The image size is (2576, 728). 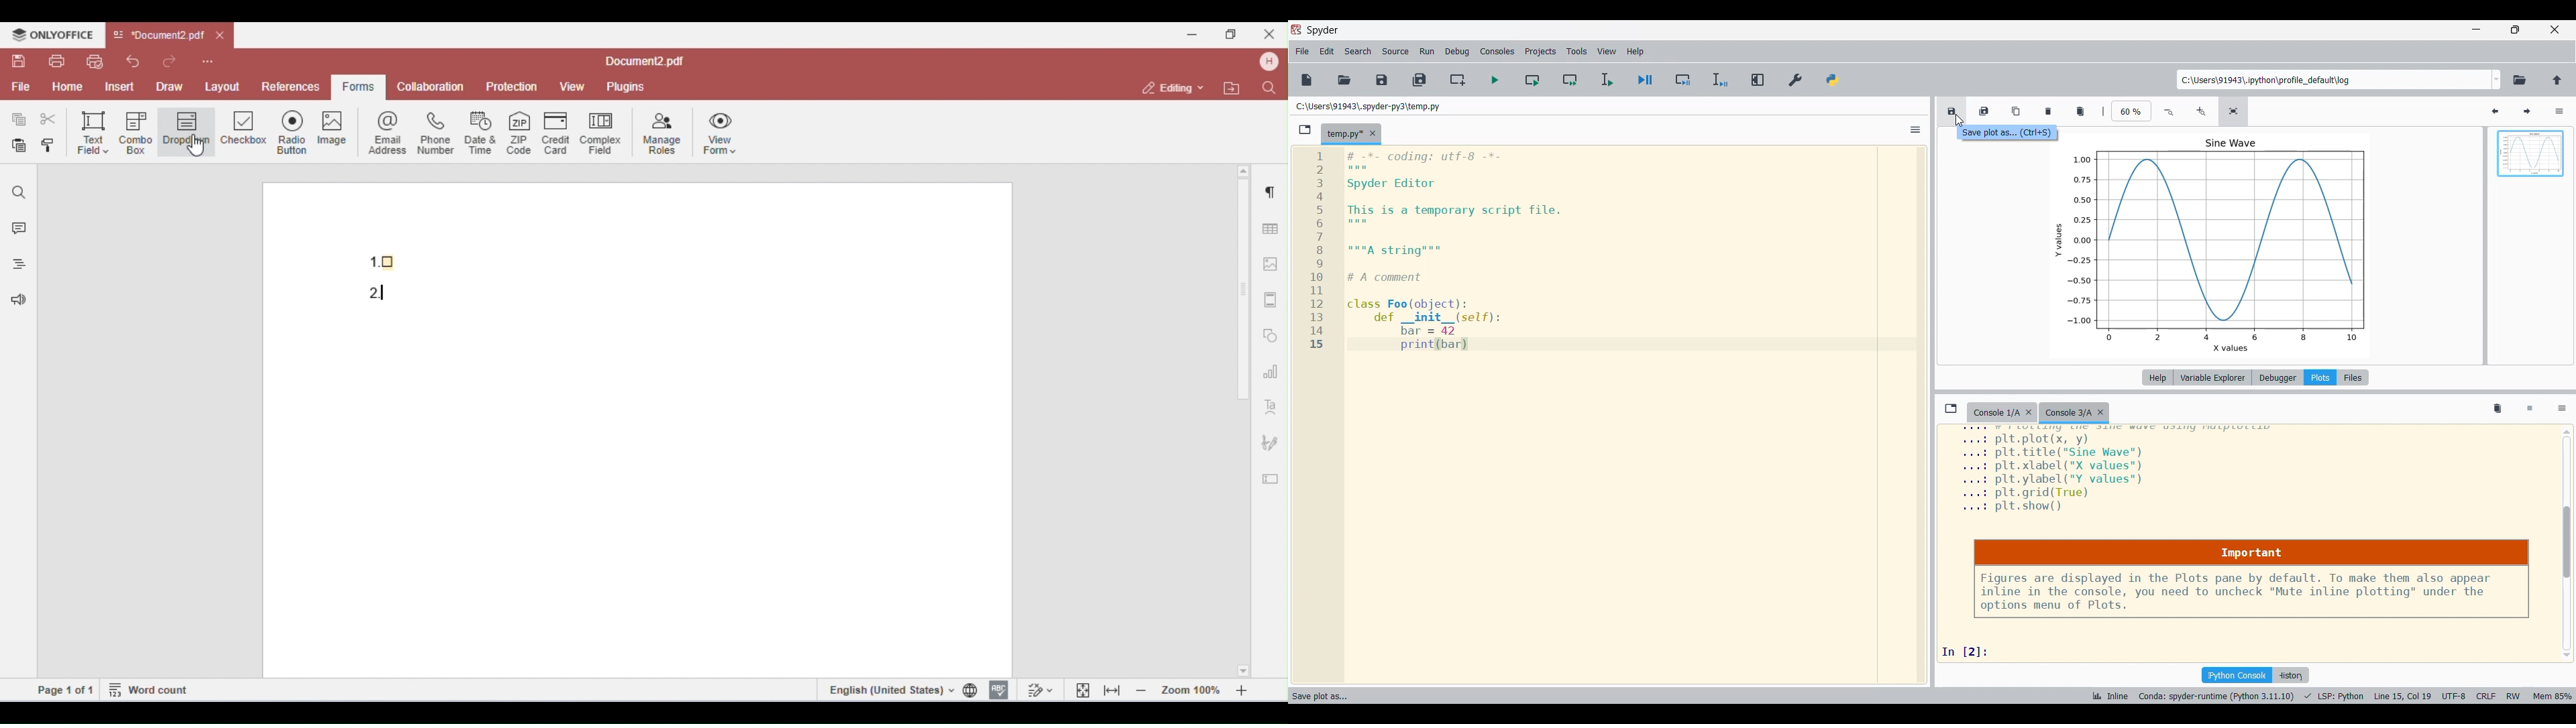 What do you see at coordinates (1916, 129) in the screenshot?
I see `Options` at bounding box center [1916, 129].